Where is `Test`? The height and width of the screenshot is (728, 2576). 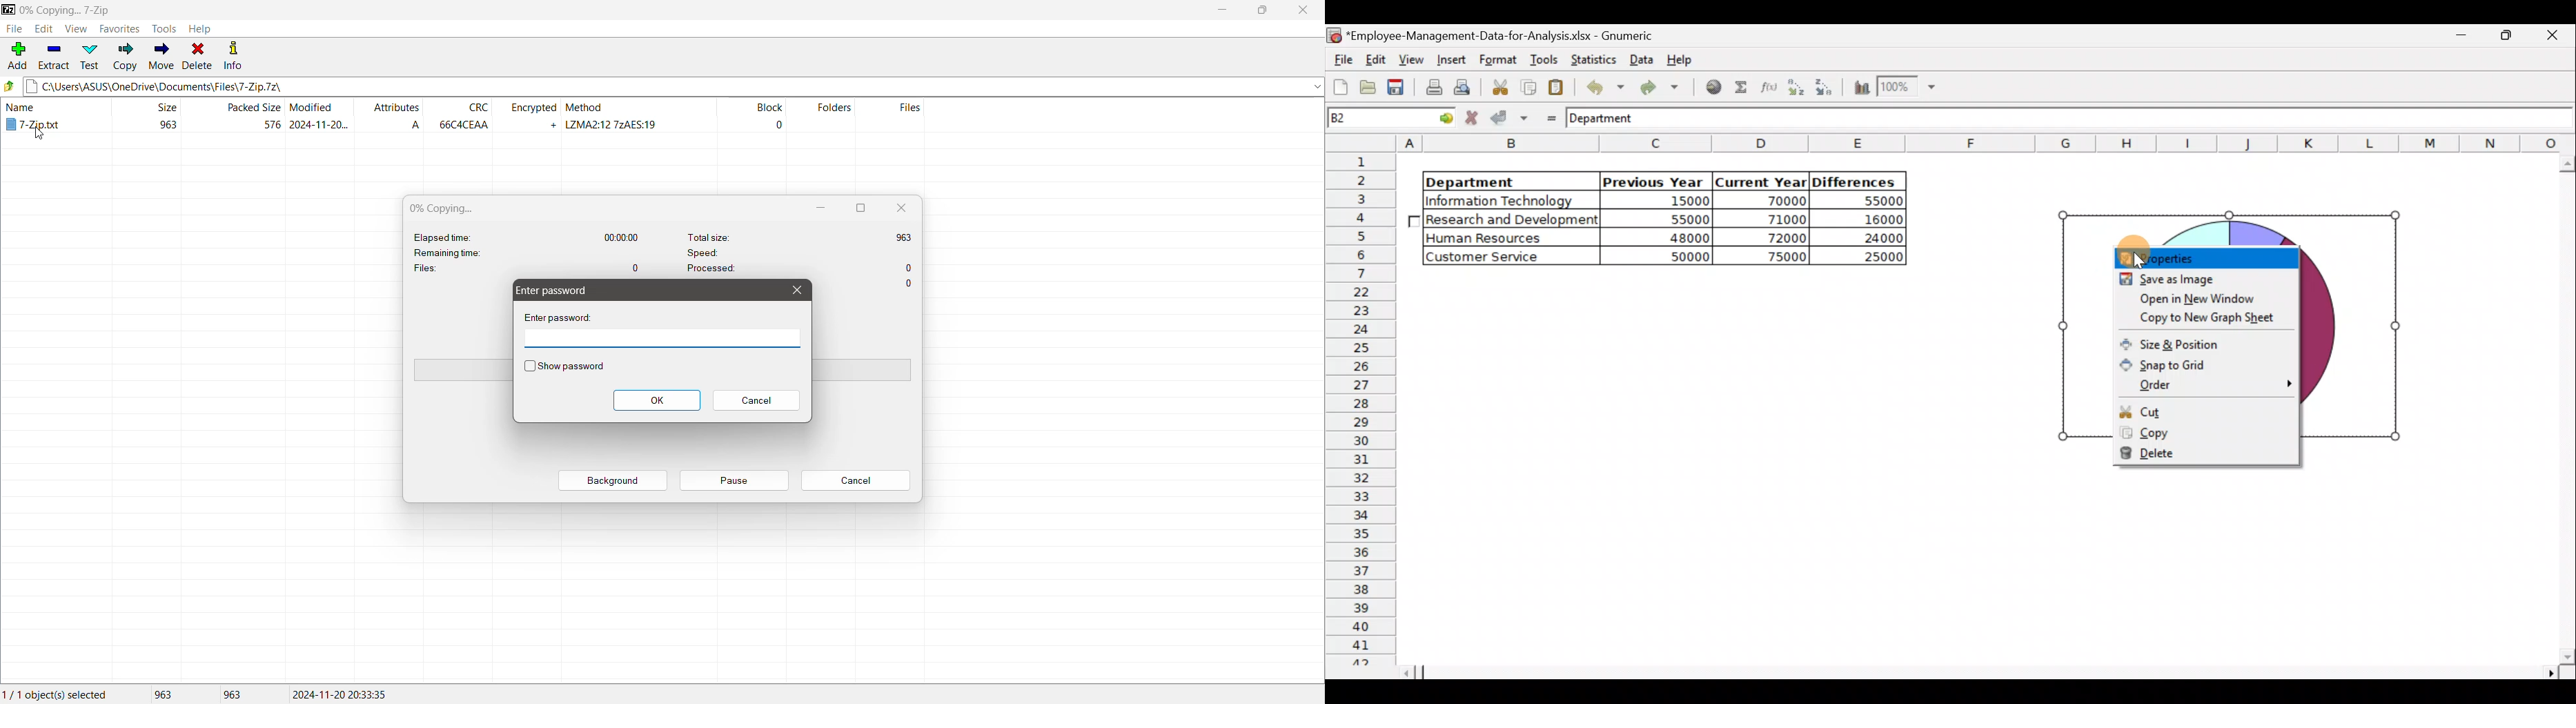 Test is located at coordinates (89, 57).